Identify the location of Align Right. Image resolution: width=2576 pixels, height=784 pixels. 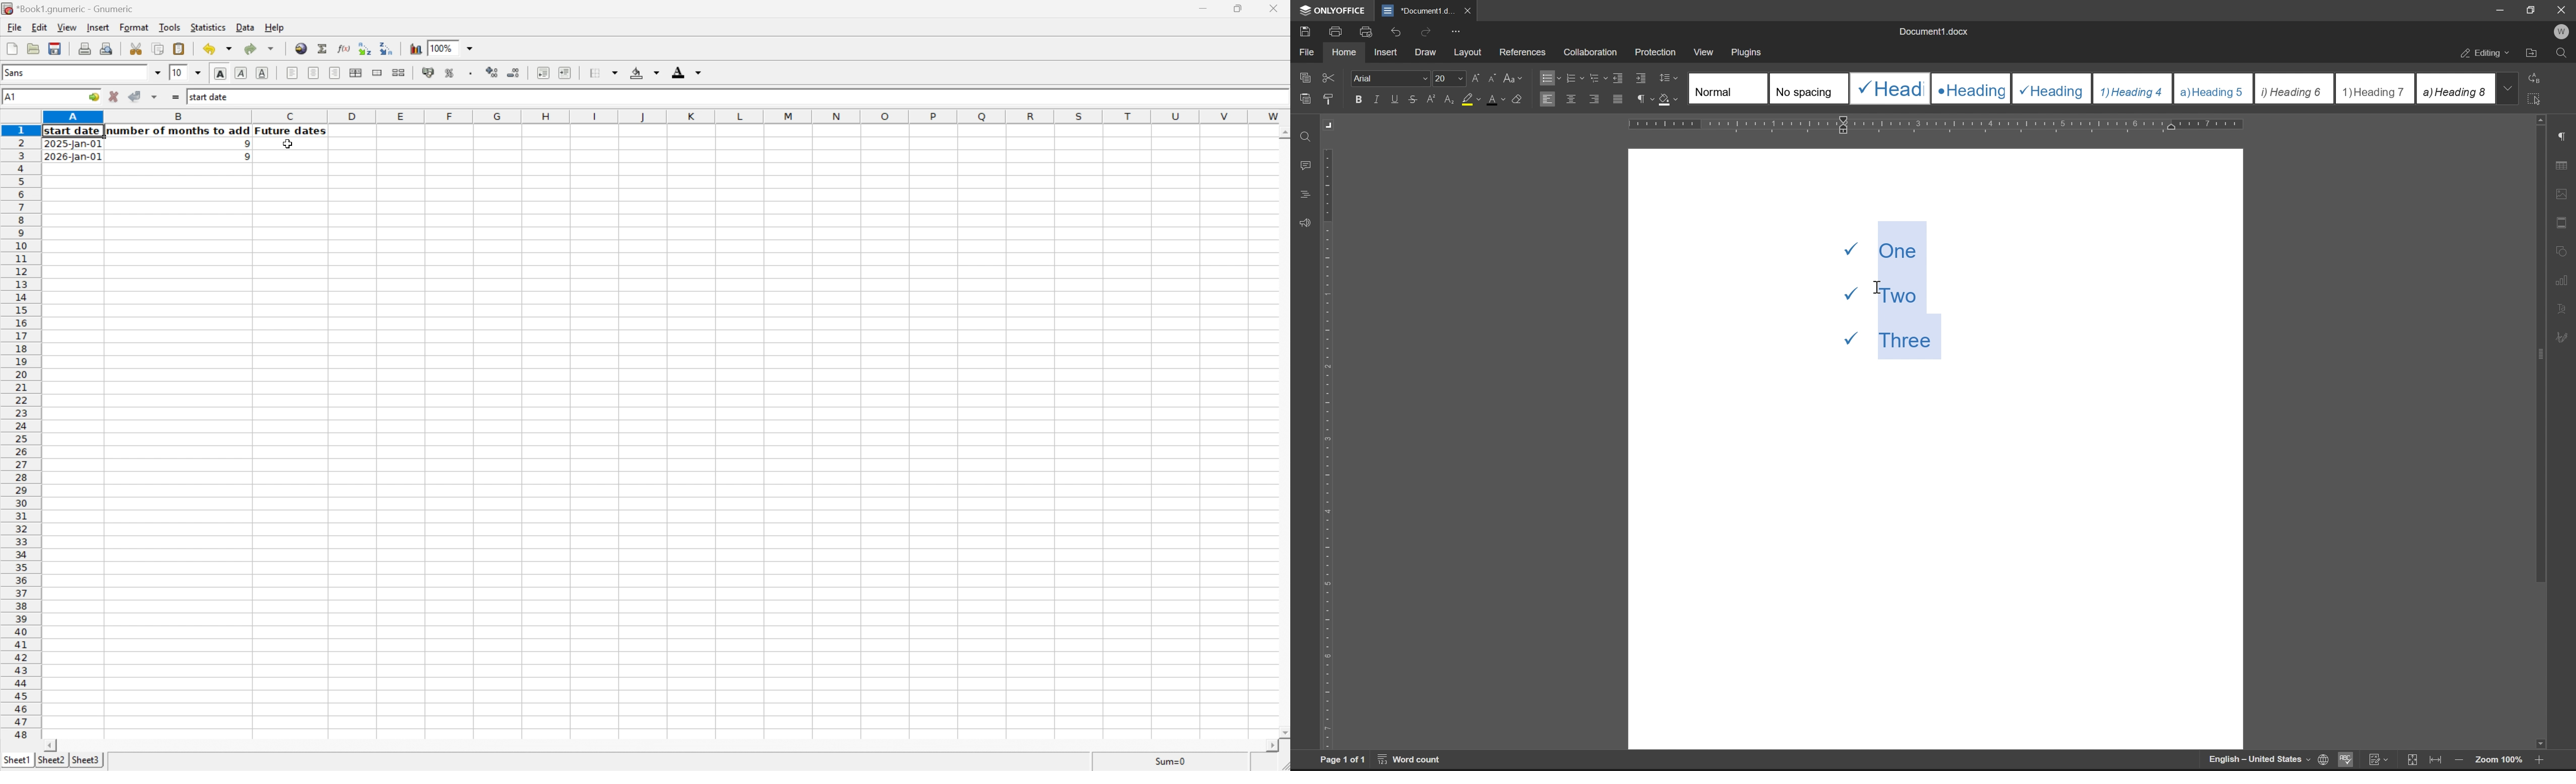
(335, 73).